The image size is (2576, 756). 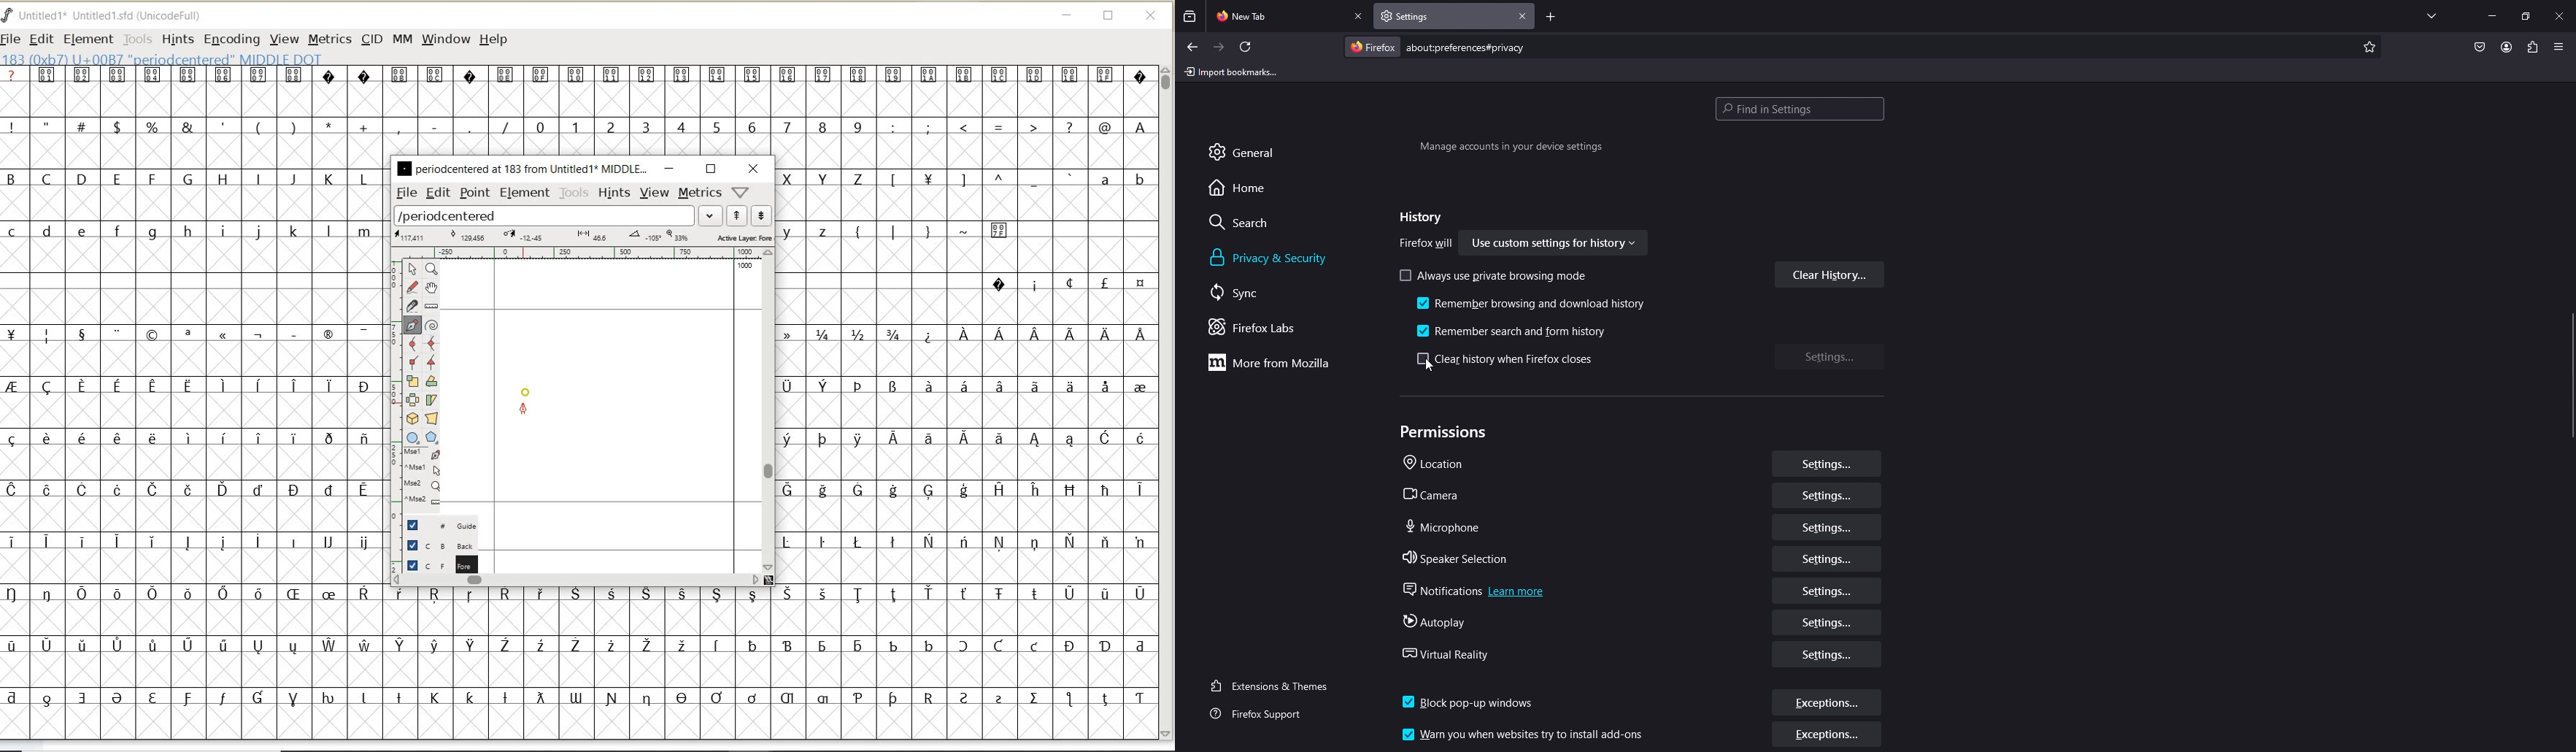 What do you see at coordinates (431, 361) in the screenshot?
I see `Add a corner point` at bounding box center [431, 361].